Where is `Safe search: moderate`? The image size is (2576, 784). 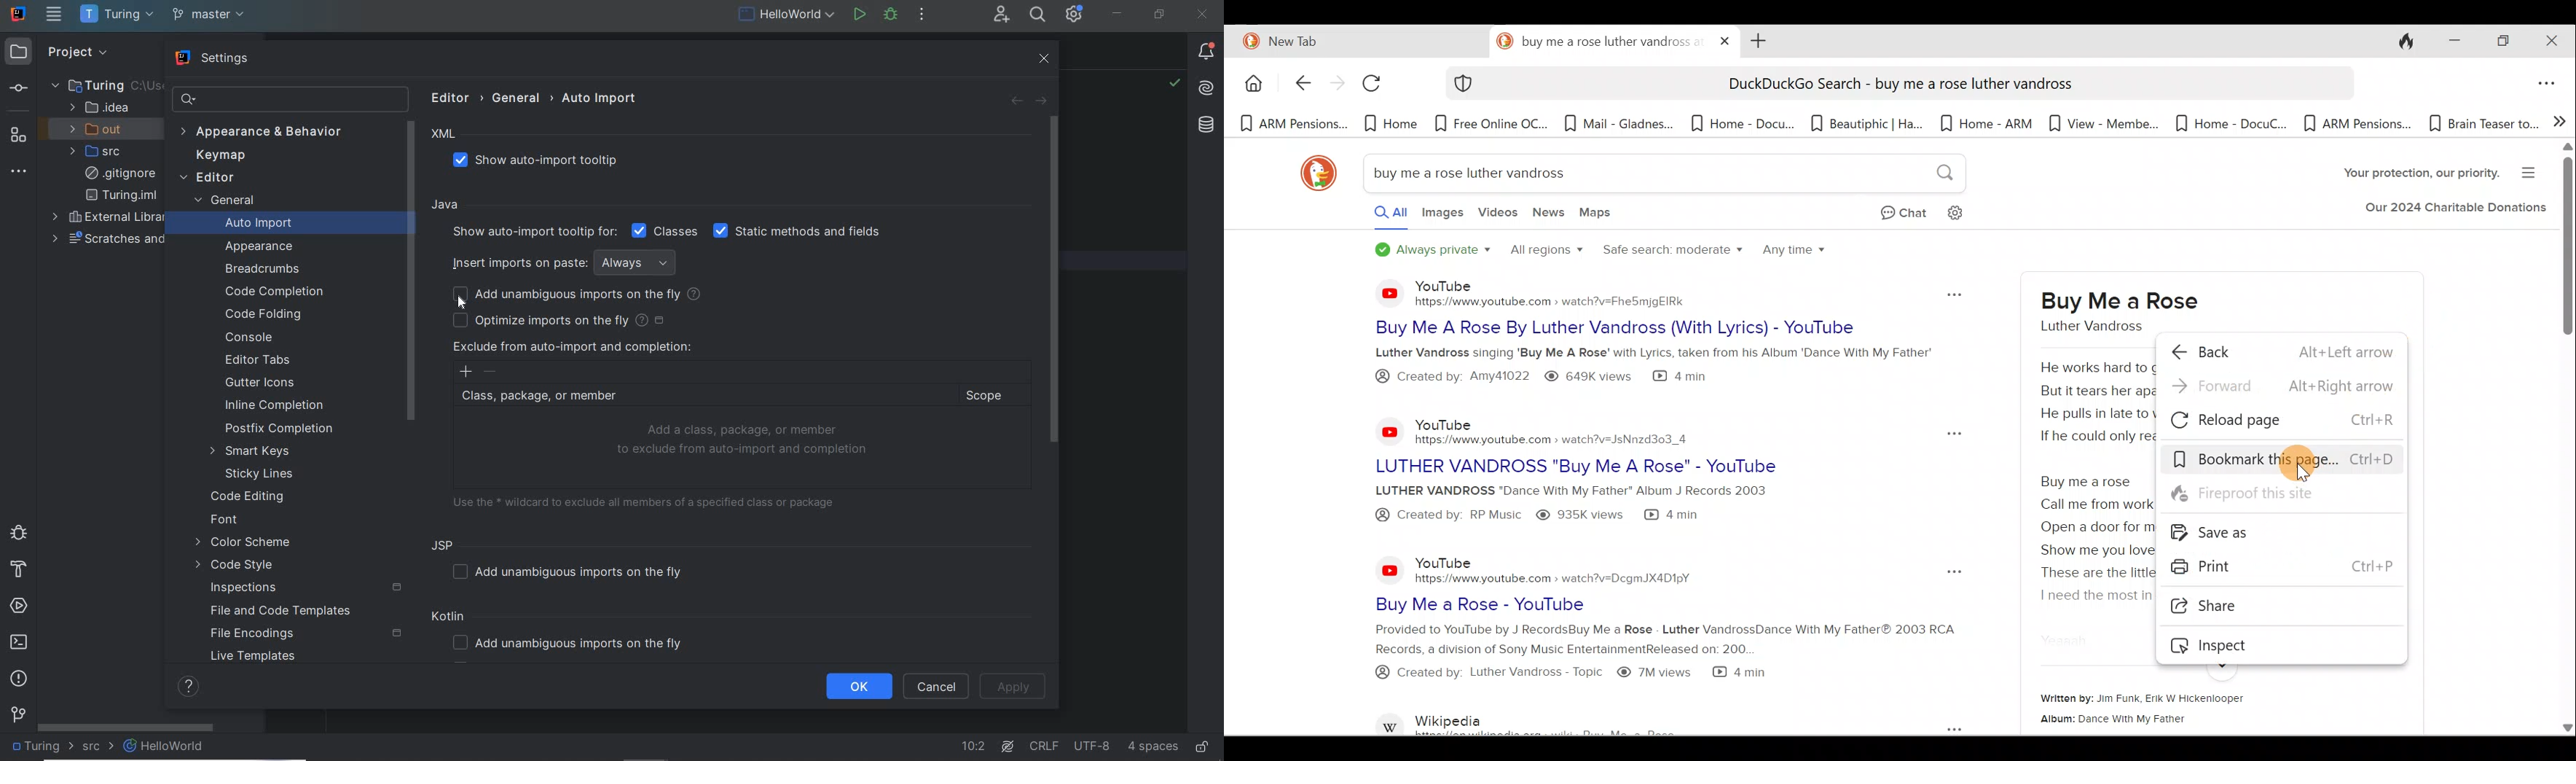 Safe search: moderate is located at coordinates (1670, 256).